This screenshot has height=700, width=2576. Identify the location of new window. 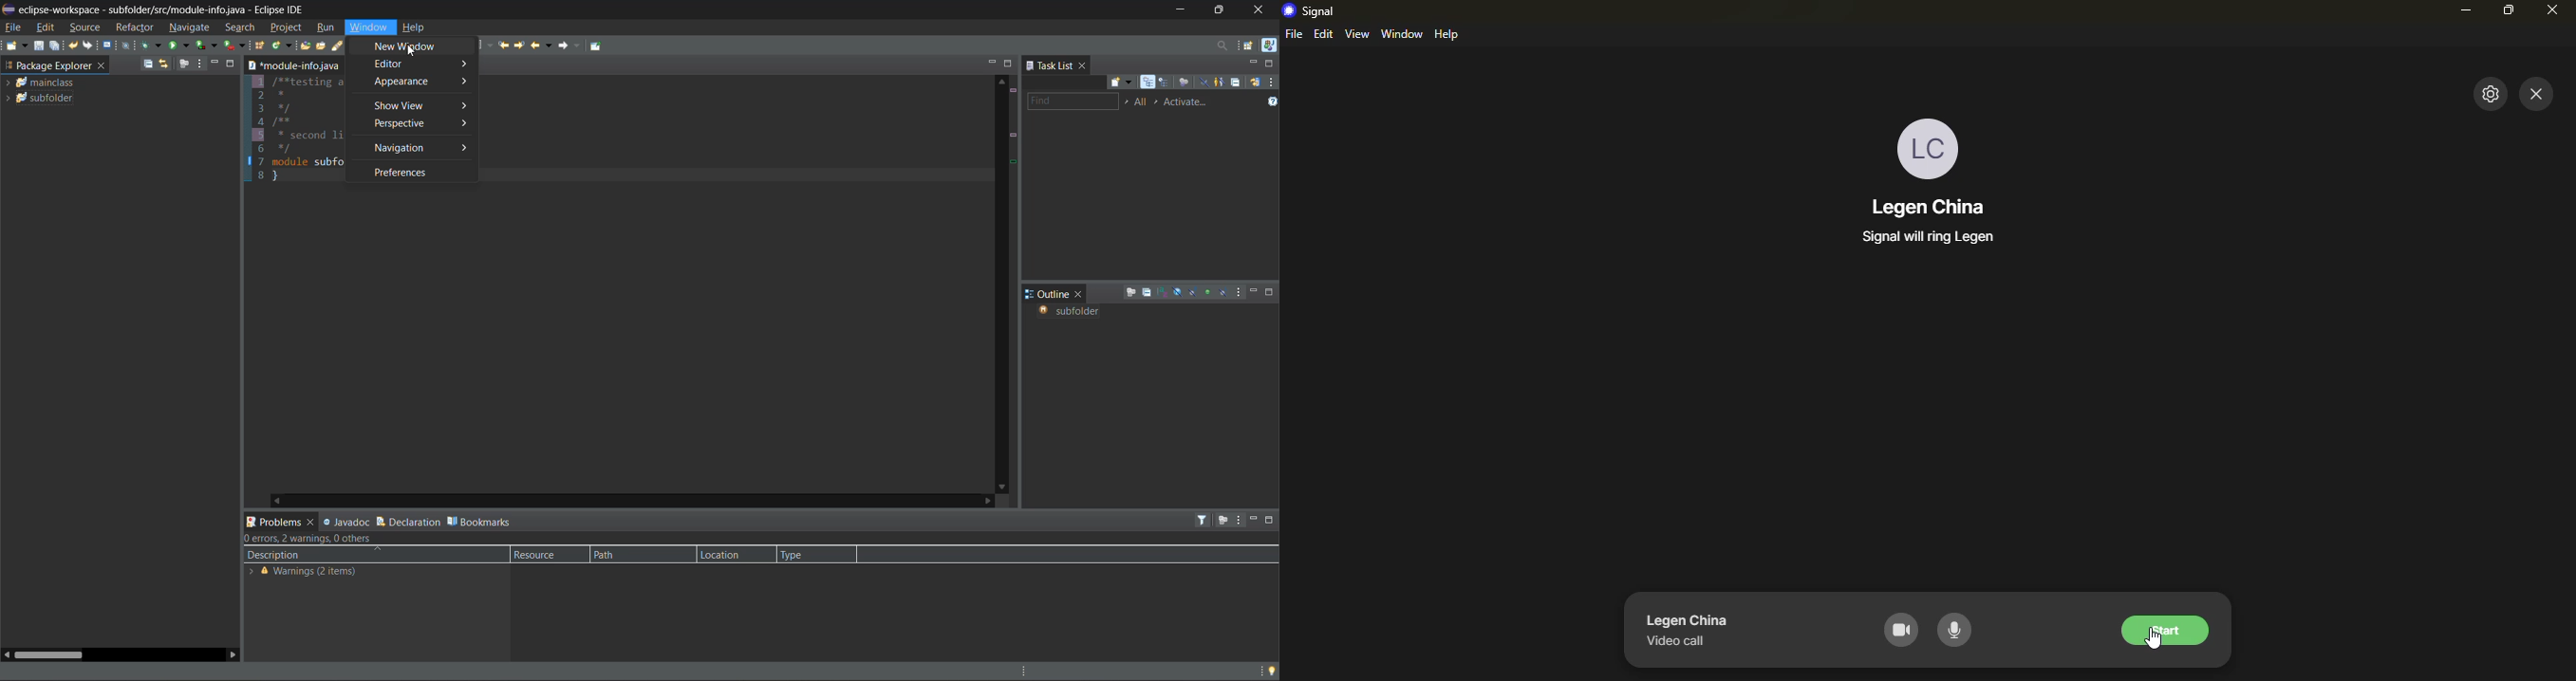
(413, 46).